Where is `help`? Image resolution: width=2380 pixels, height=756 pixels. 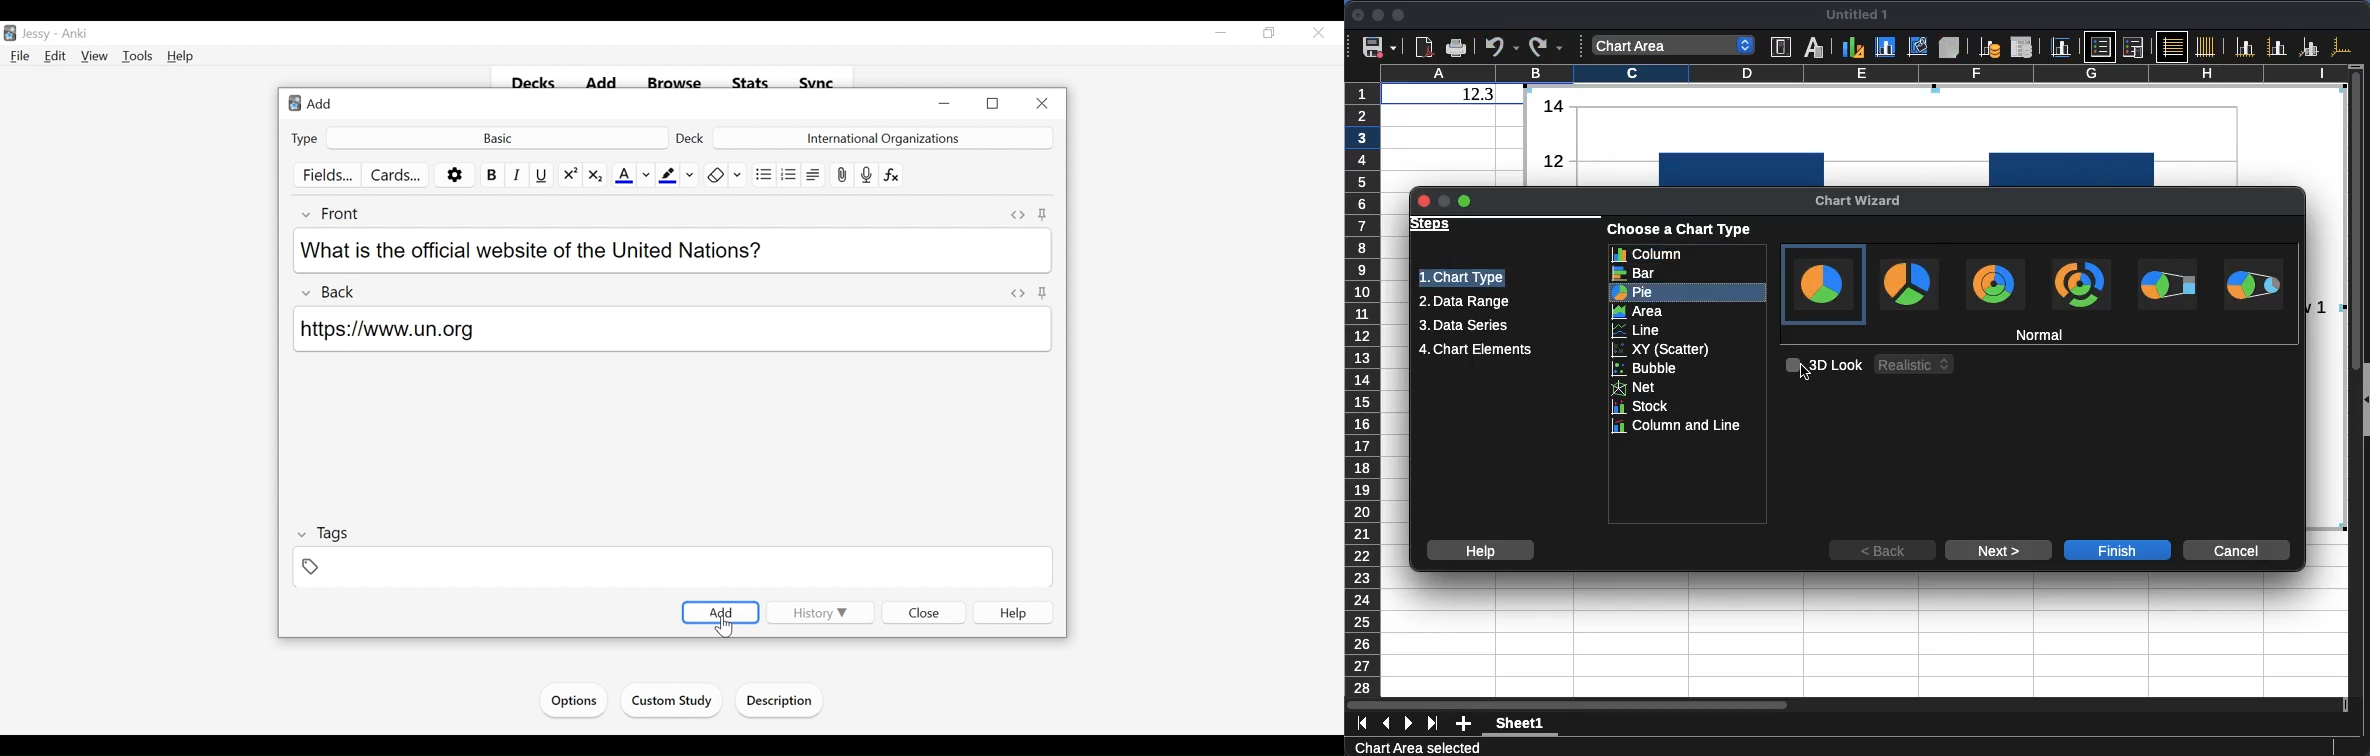 help is located at coordinates (1480, 550).